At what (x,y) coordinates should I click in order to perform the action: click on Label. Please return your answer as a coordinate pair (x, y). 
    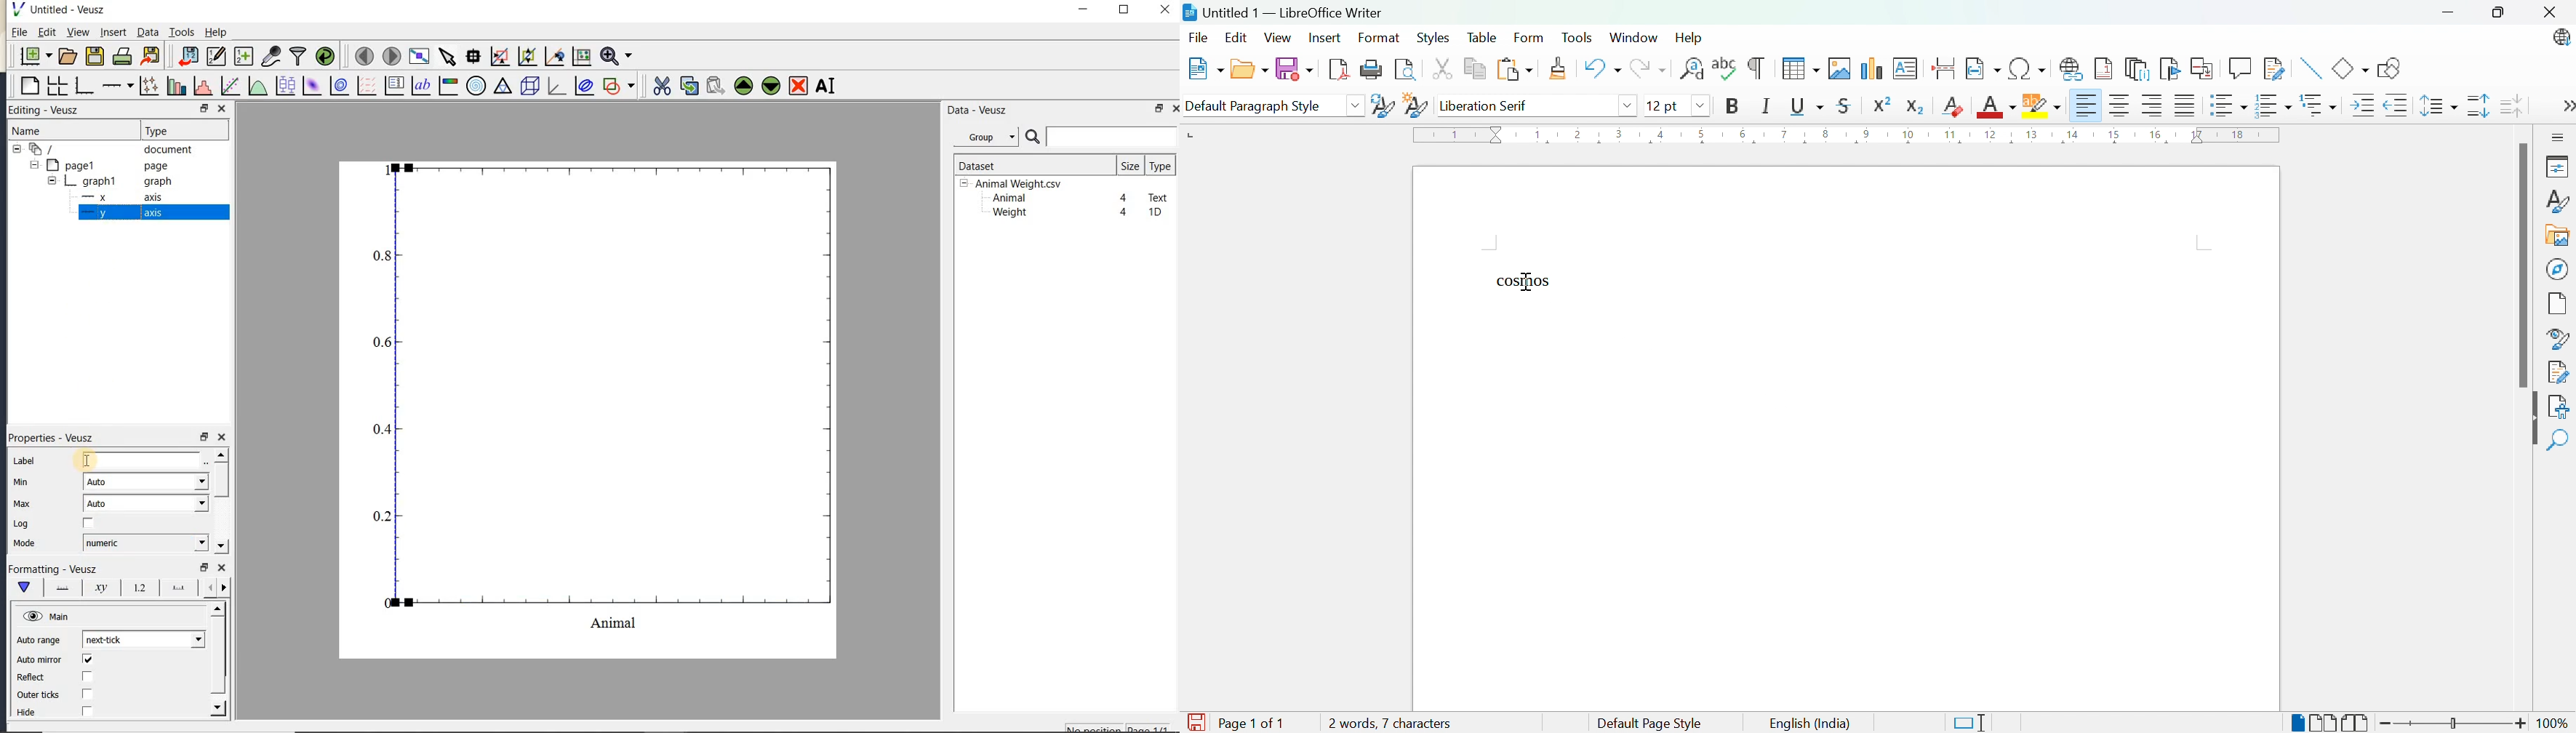
    Looking at the image, I should click on (26, 461).